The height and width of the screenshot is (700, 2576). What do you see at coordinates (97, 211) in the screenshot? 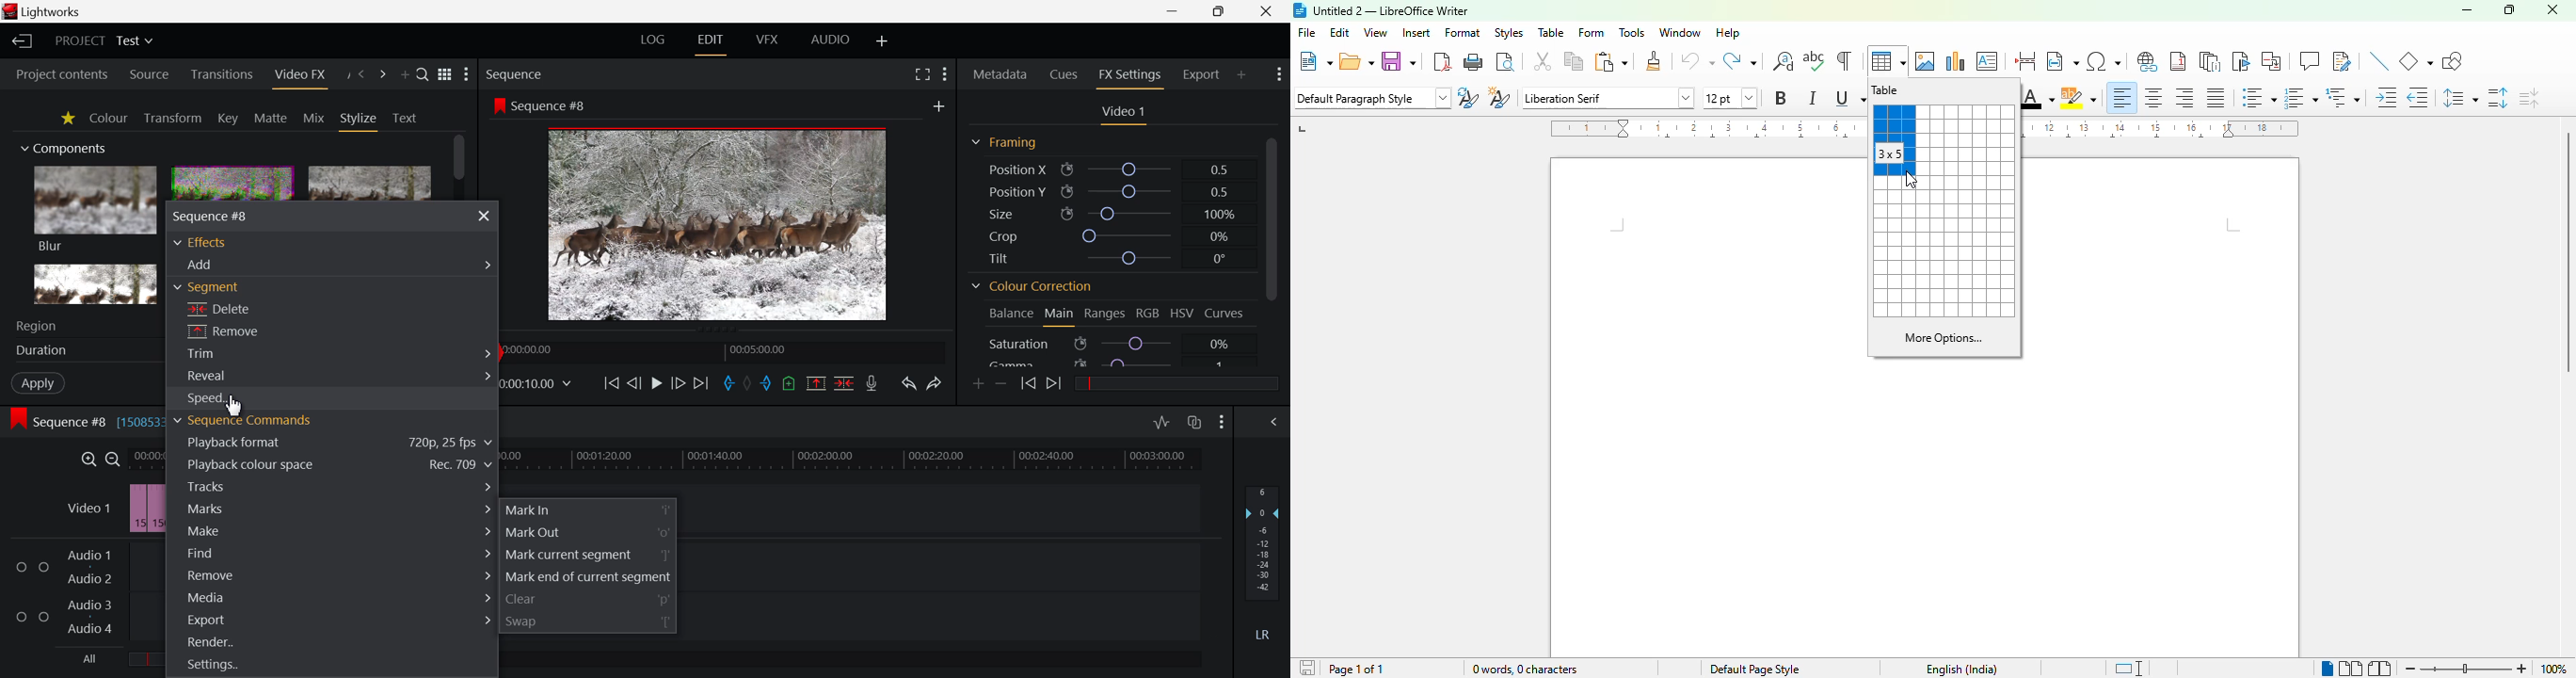
I see `Blur` at bounding box center [97, 211].